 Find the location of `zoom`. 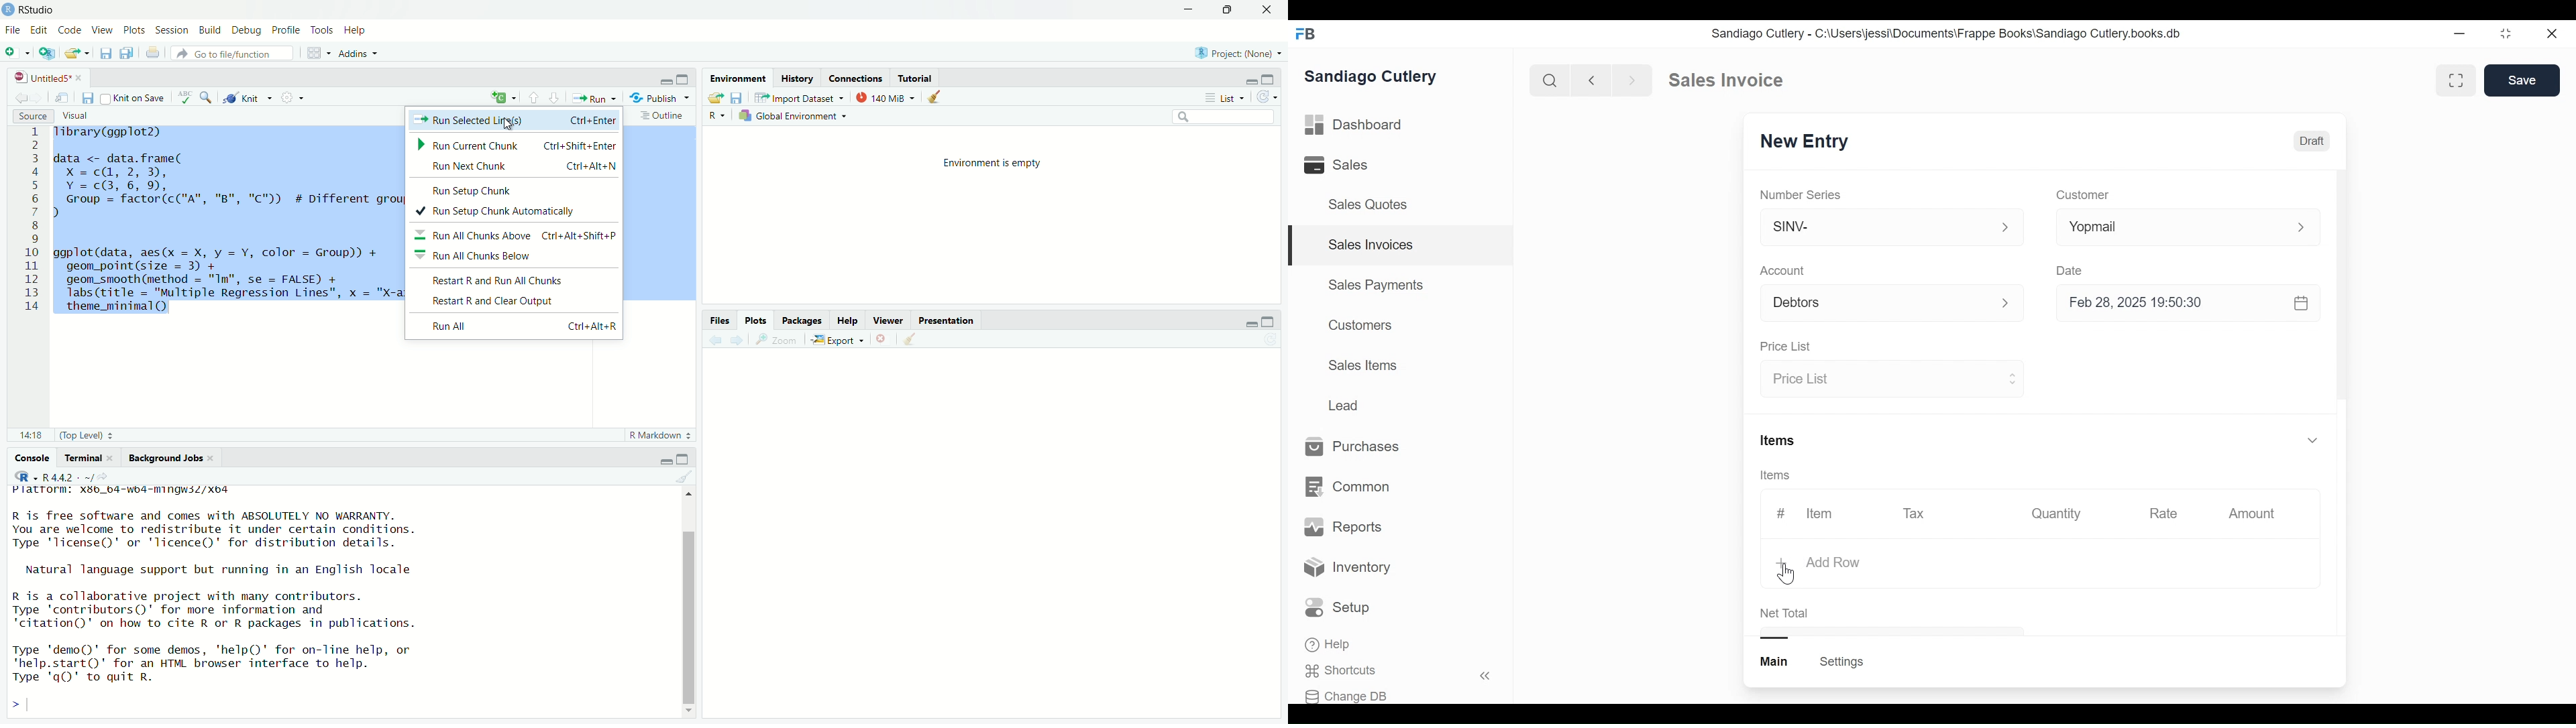

zoom is located at coordinates (205, 97).